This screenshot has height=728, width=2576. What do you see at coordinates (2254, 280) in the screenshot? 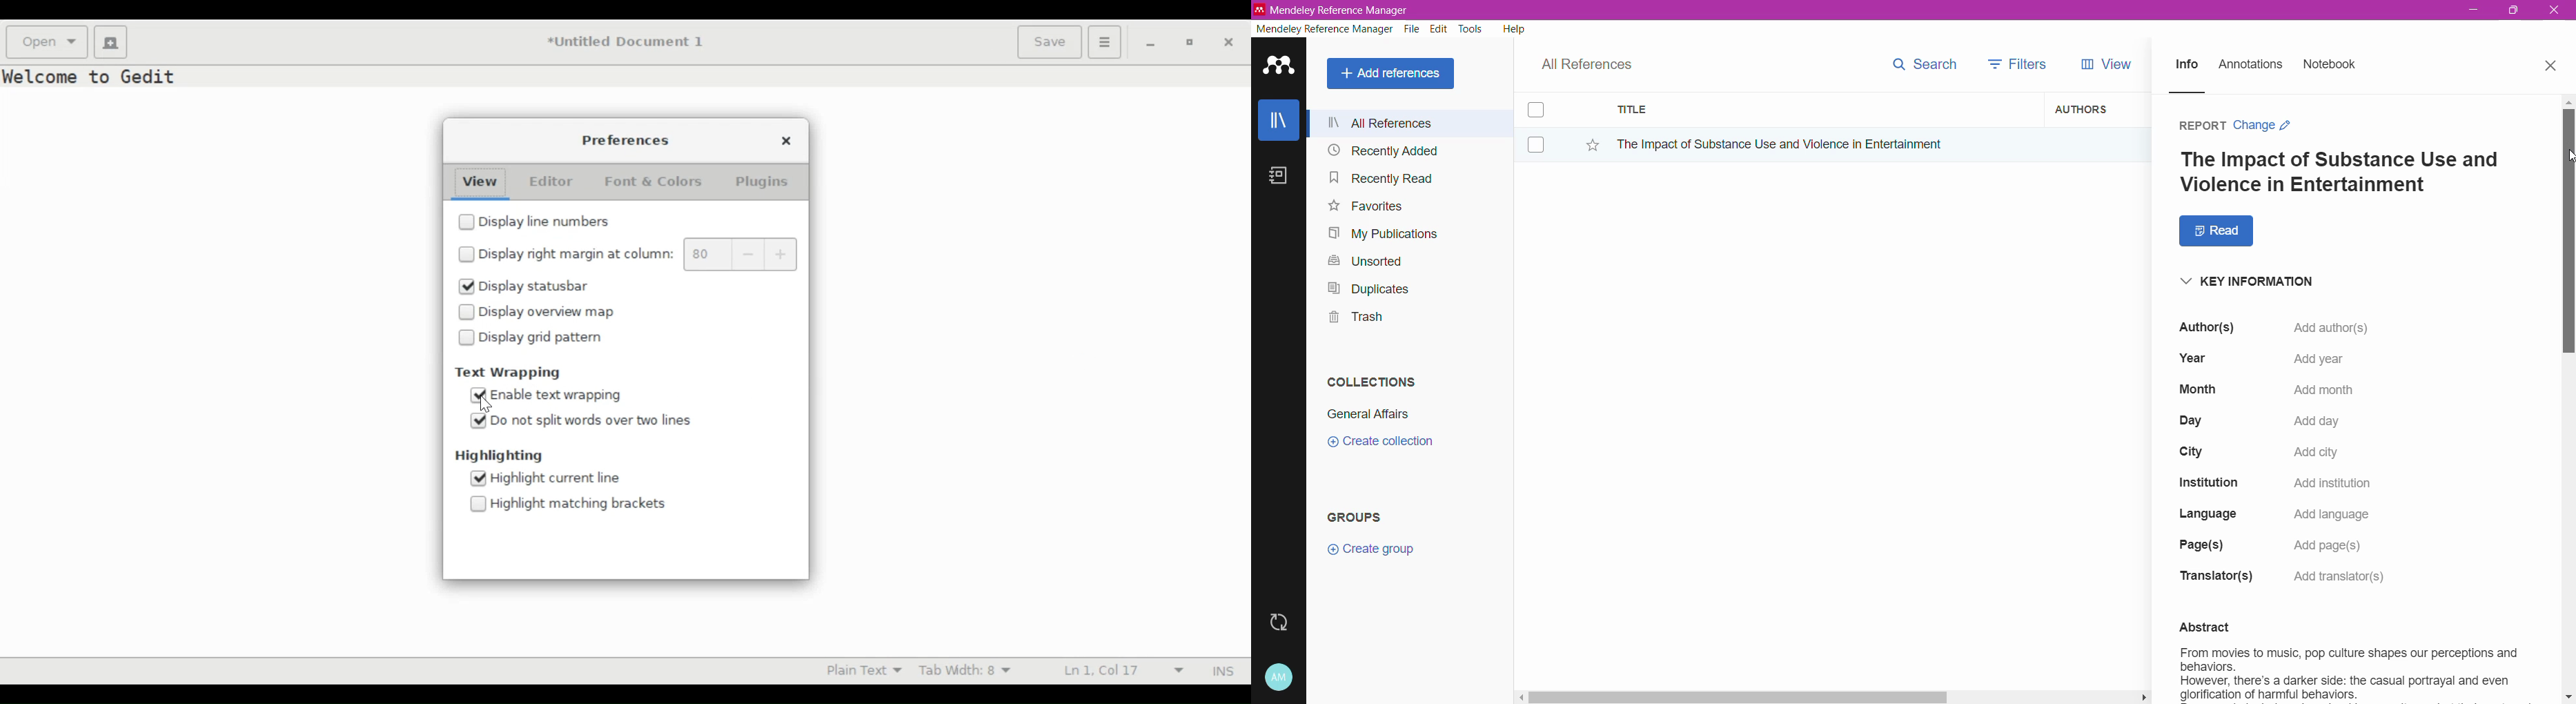
I see `key info` at bounding box center [2254, 280].